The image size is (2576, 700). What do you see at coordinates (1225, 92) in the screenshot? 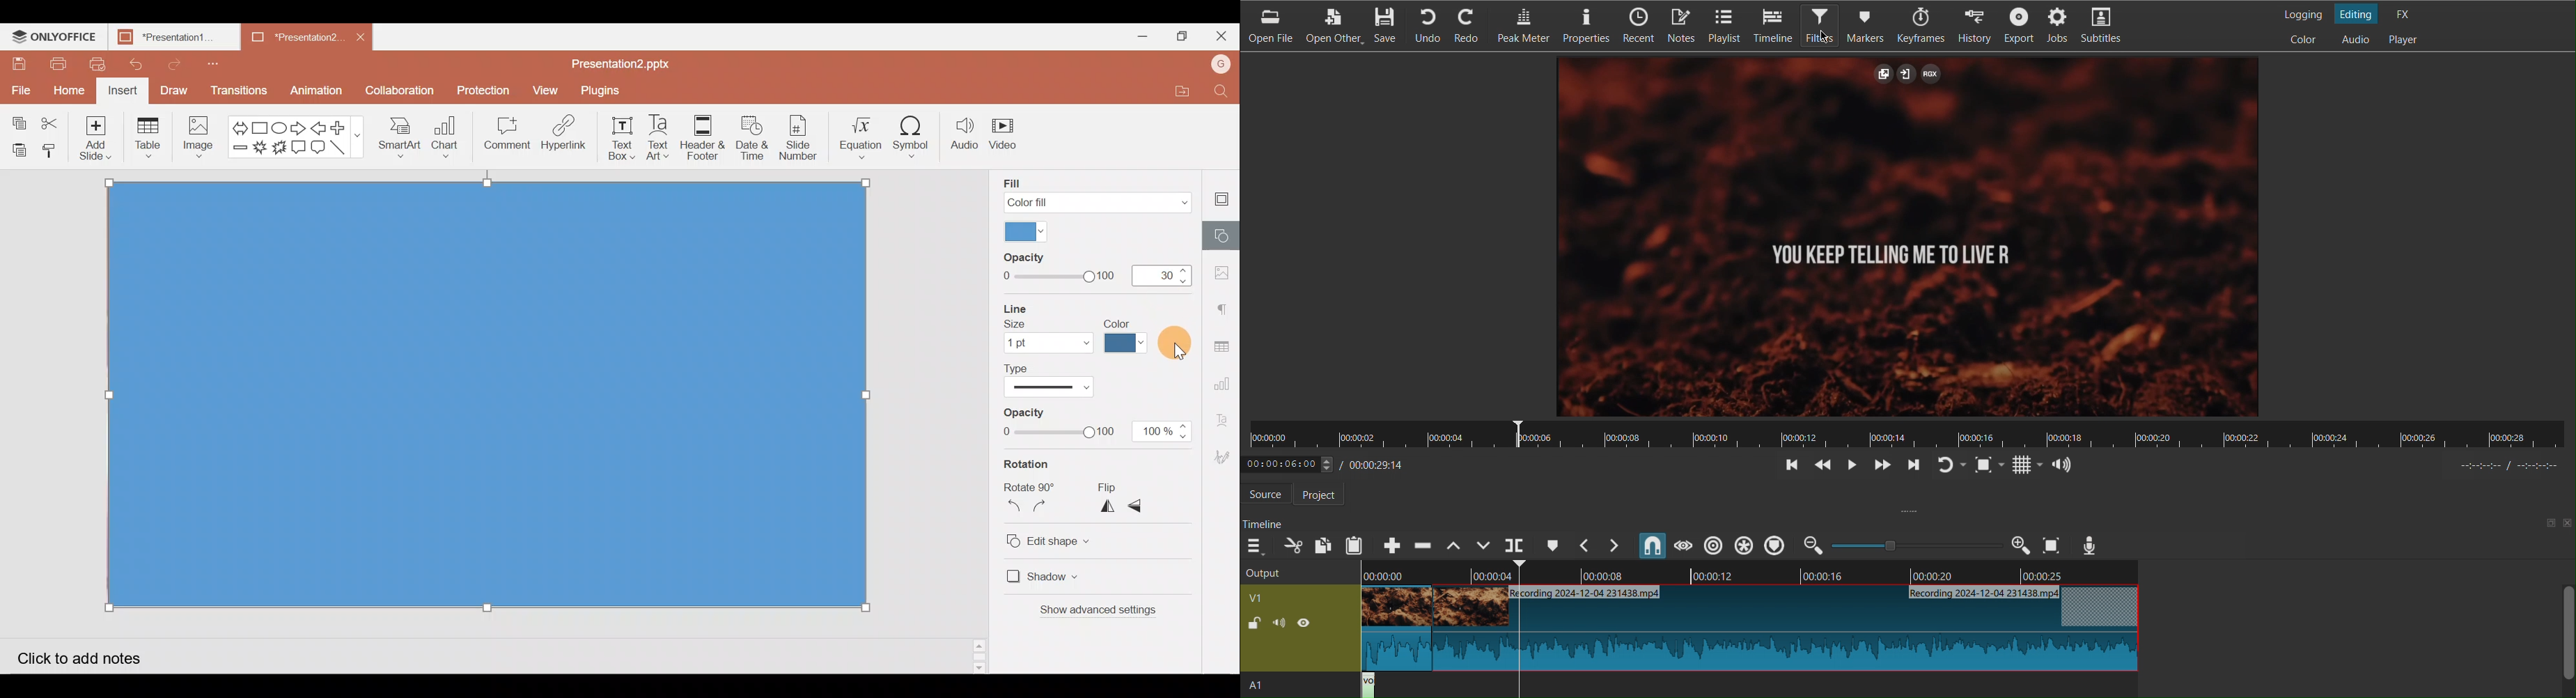
I see `Find` at bounding box center [1225, 92].